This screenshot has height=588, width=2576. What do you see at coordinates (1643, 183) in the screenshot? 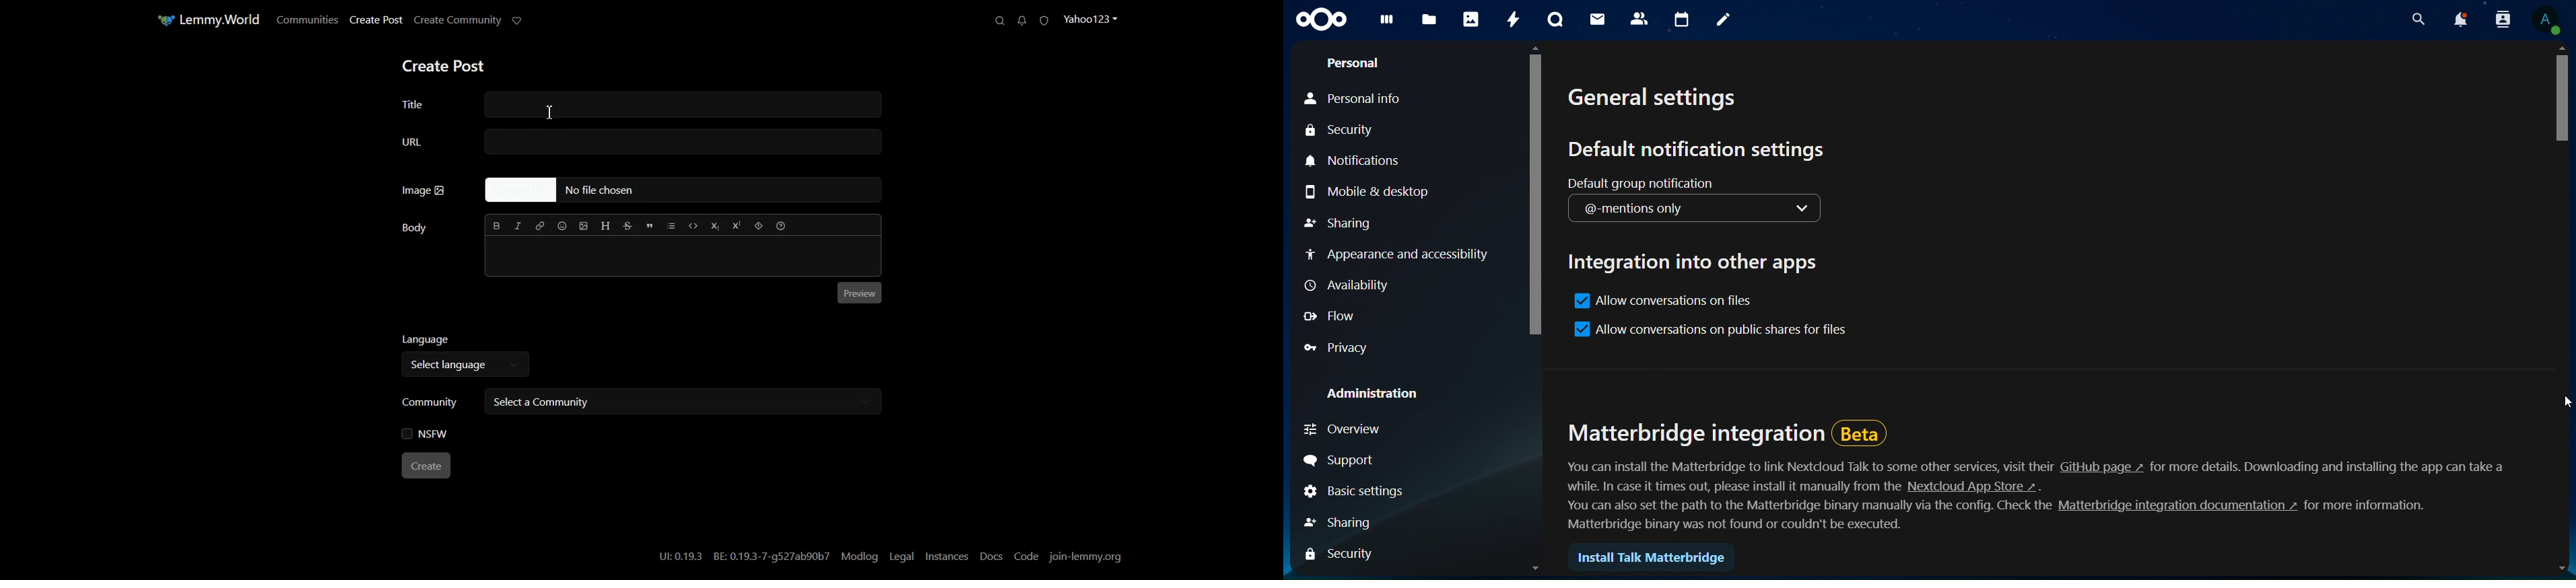
I see `default group notification ` at bounding box center [1643, 183].